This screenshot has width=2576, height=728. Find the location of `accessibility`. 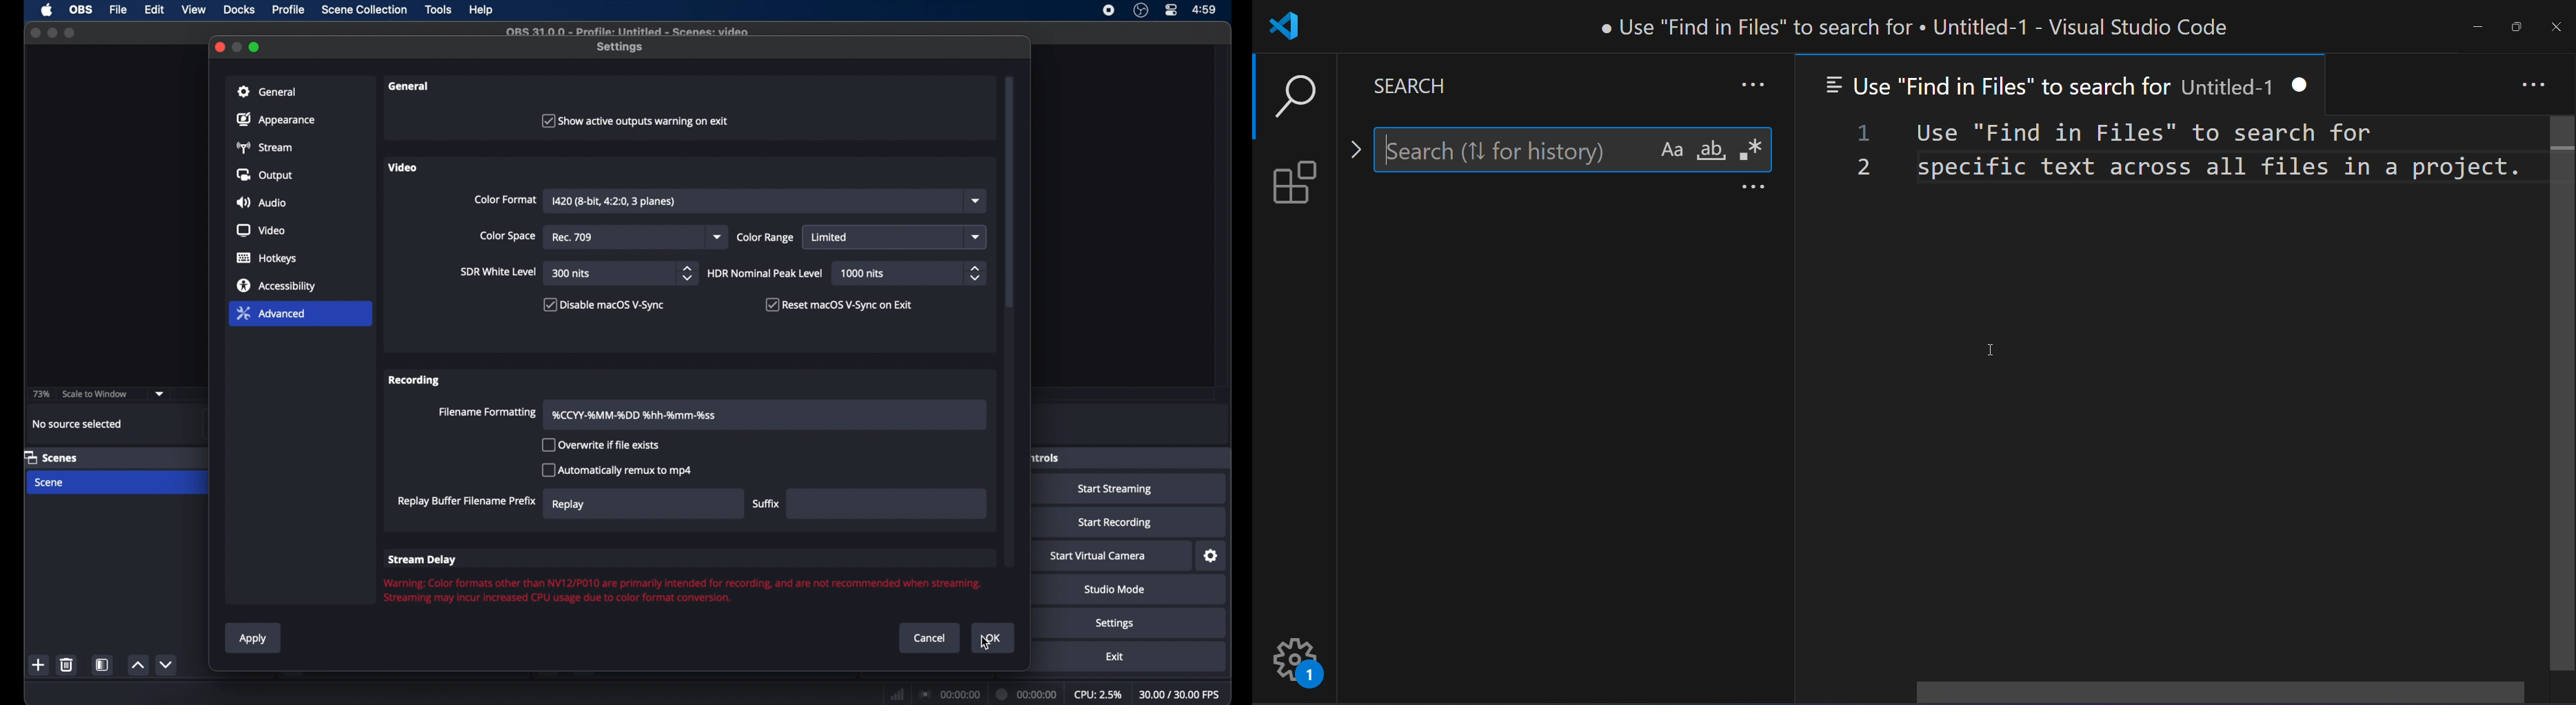

accessibility is located at coordinates (277, 285).